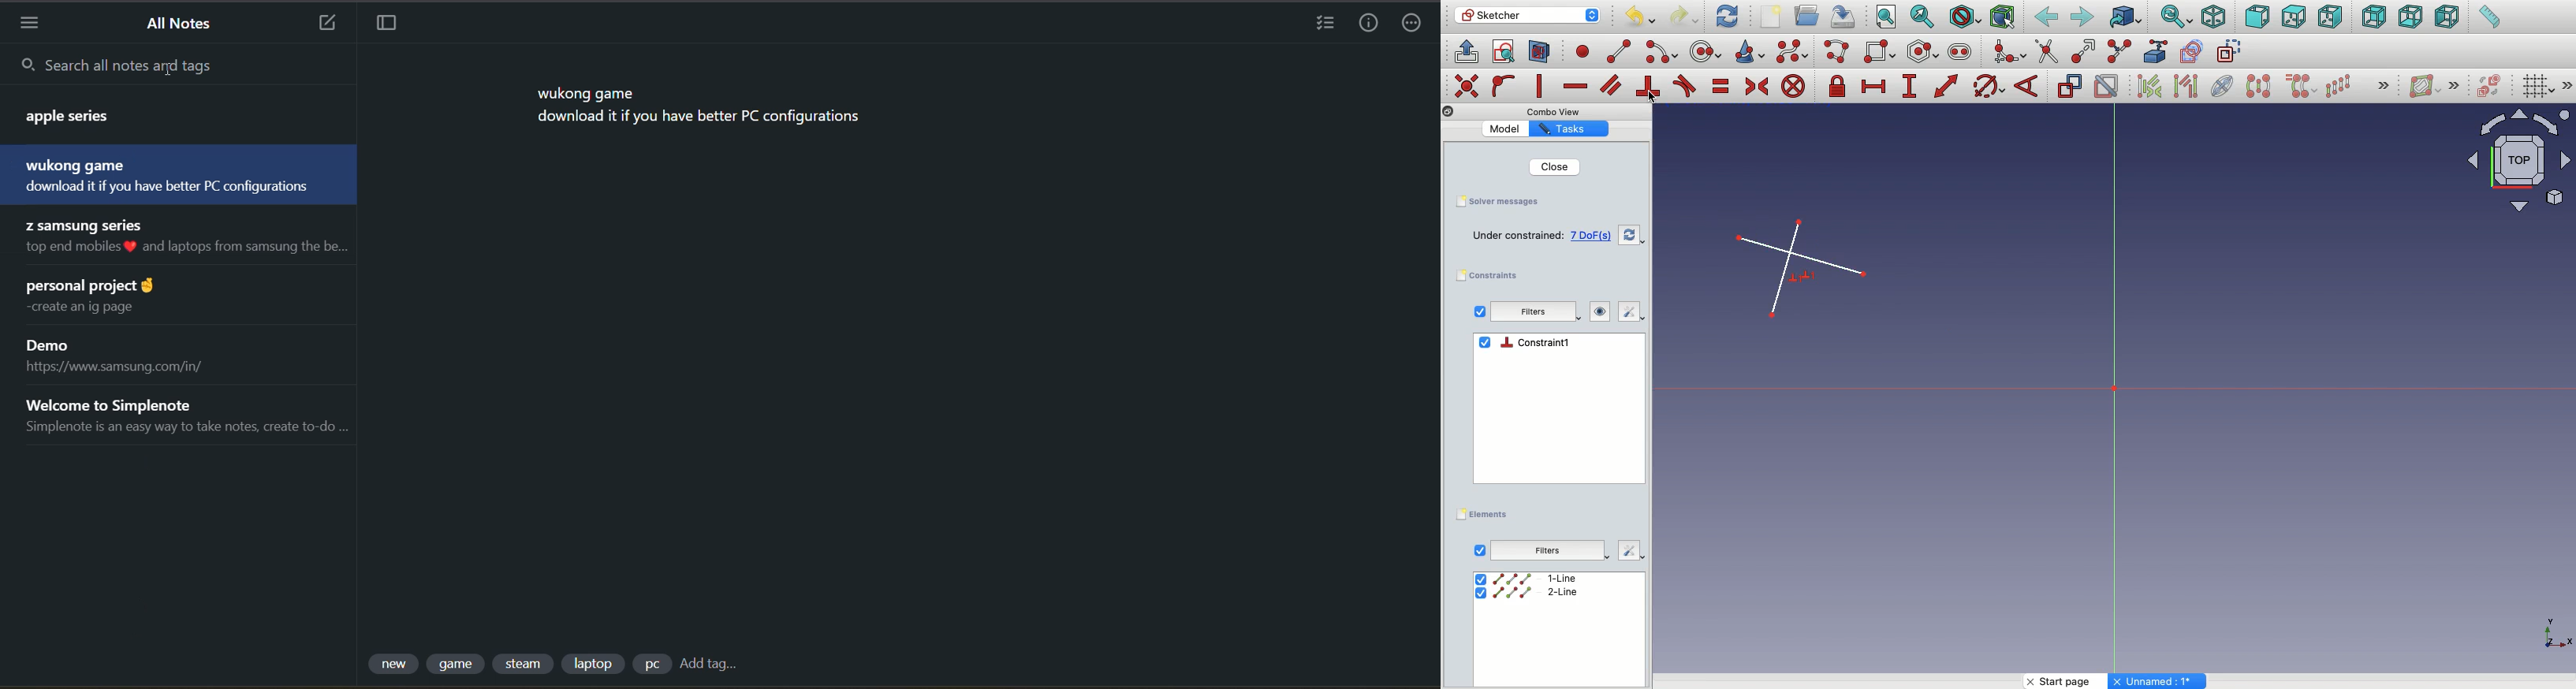 The width and height of the screenshot is (2576, 700). Describe the element at coordinates (176, 123) in the screenshot. I see `note title and preview` at that location.